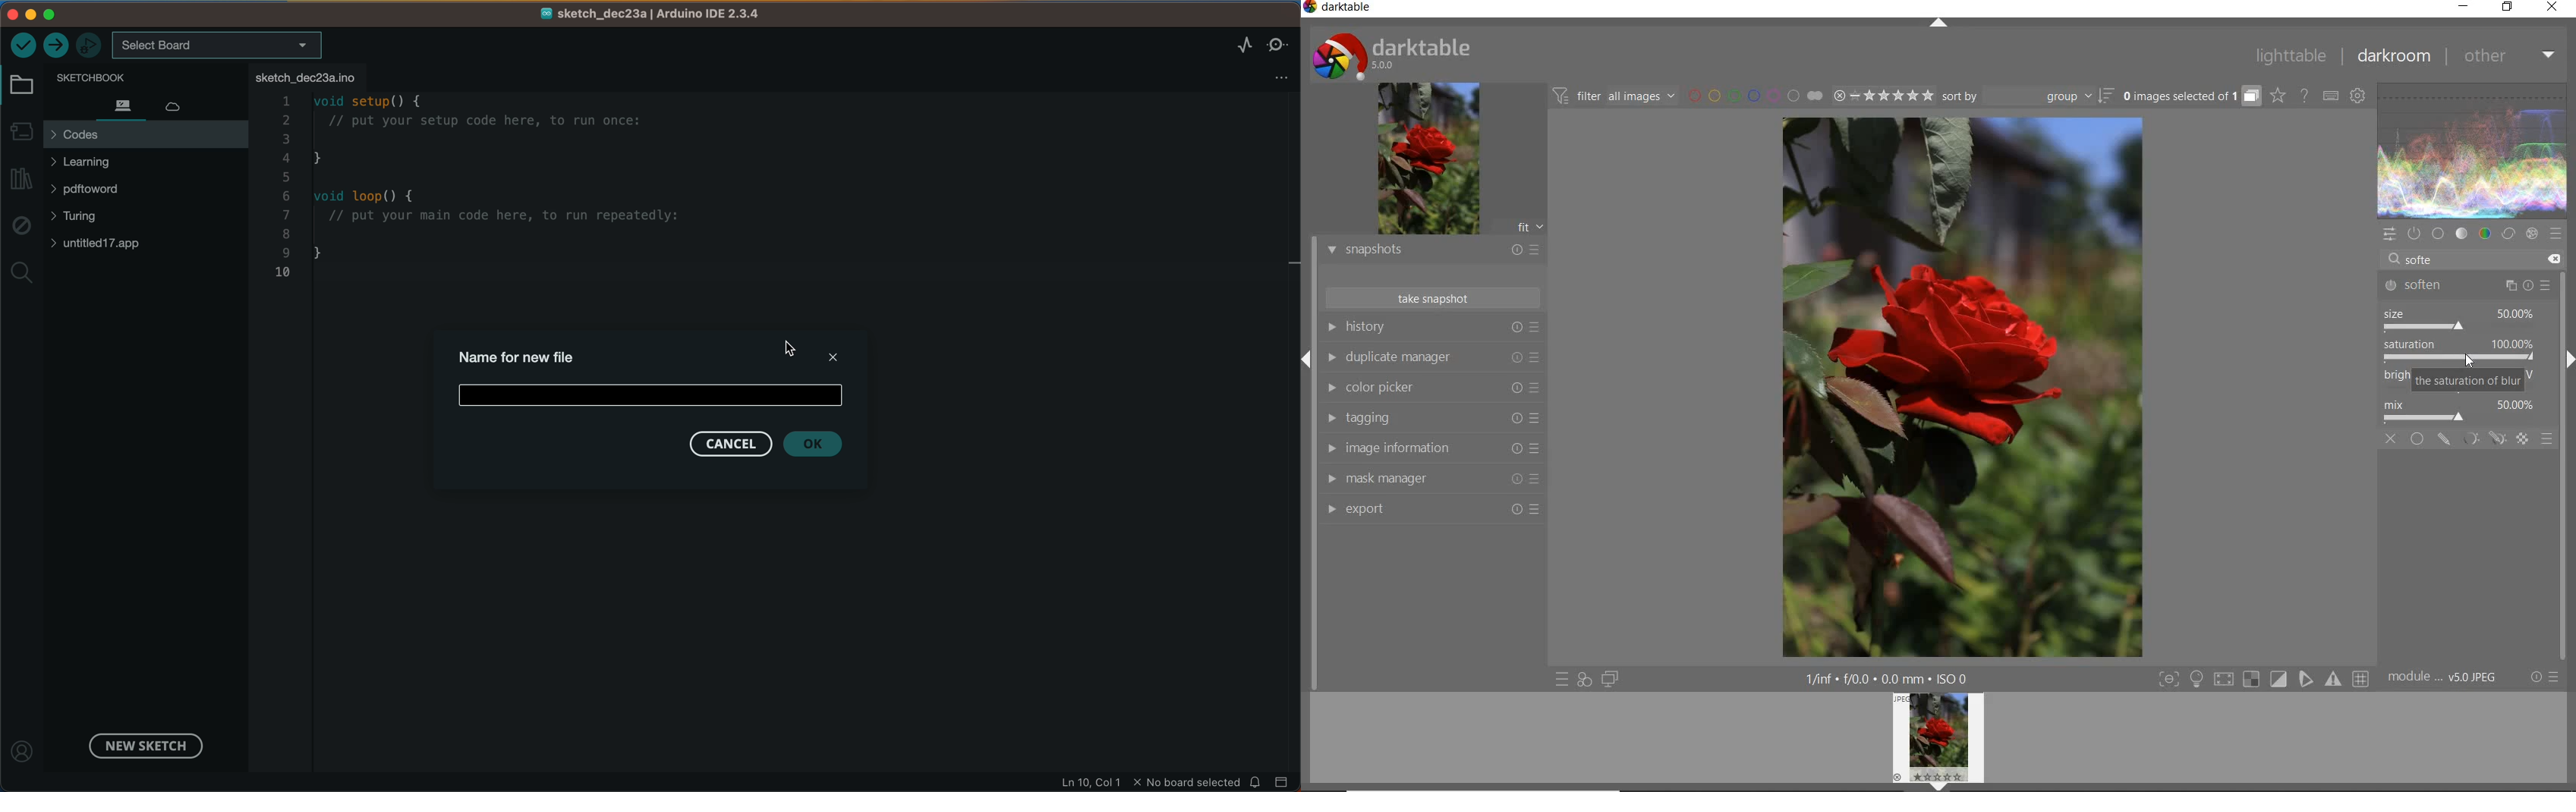  I want to click on image preview, so click(1428, 159).